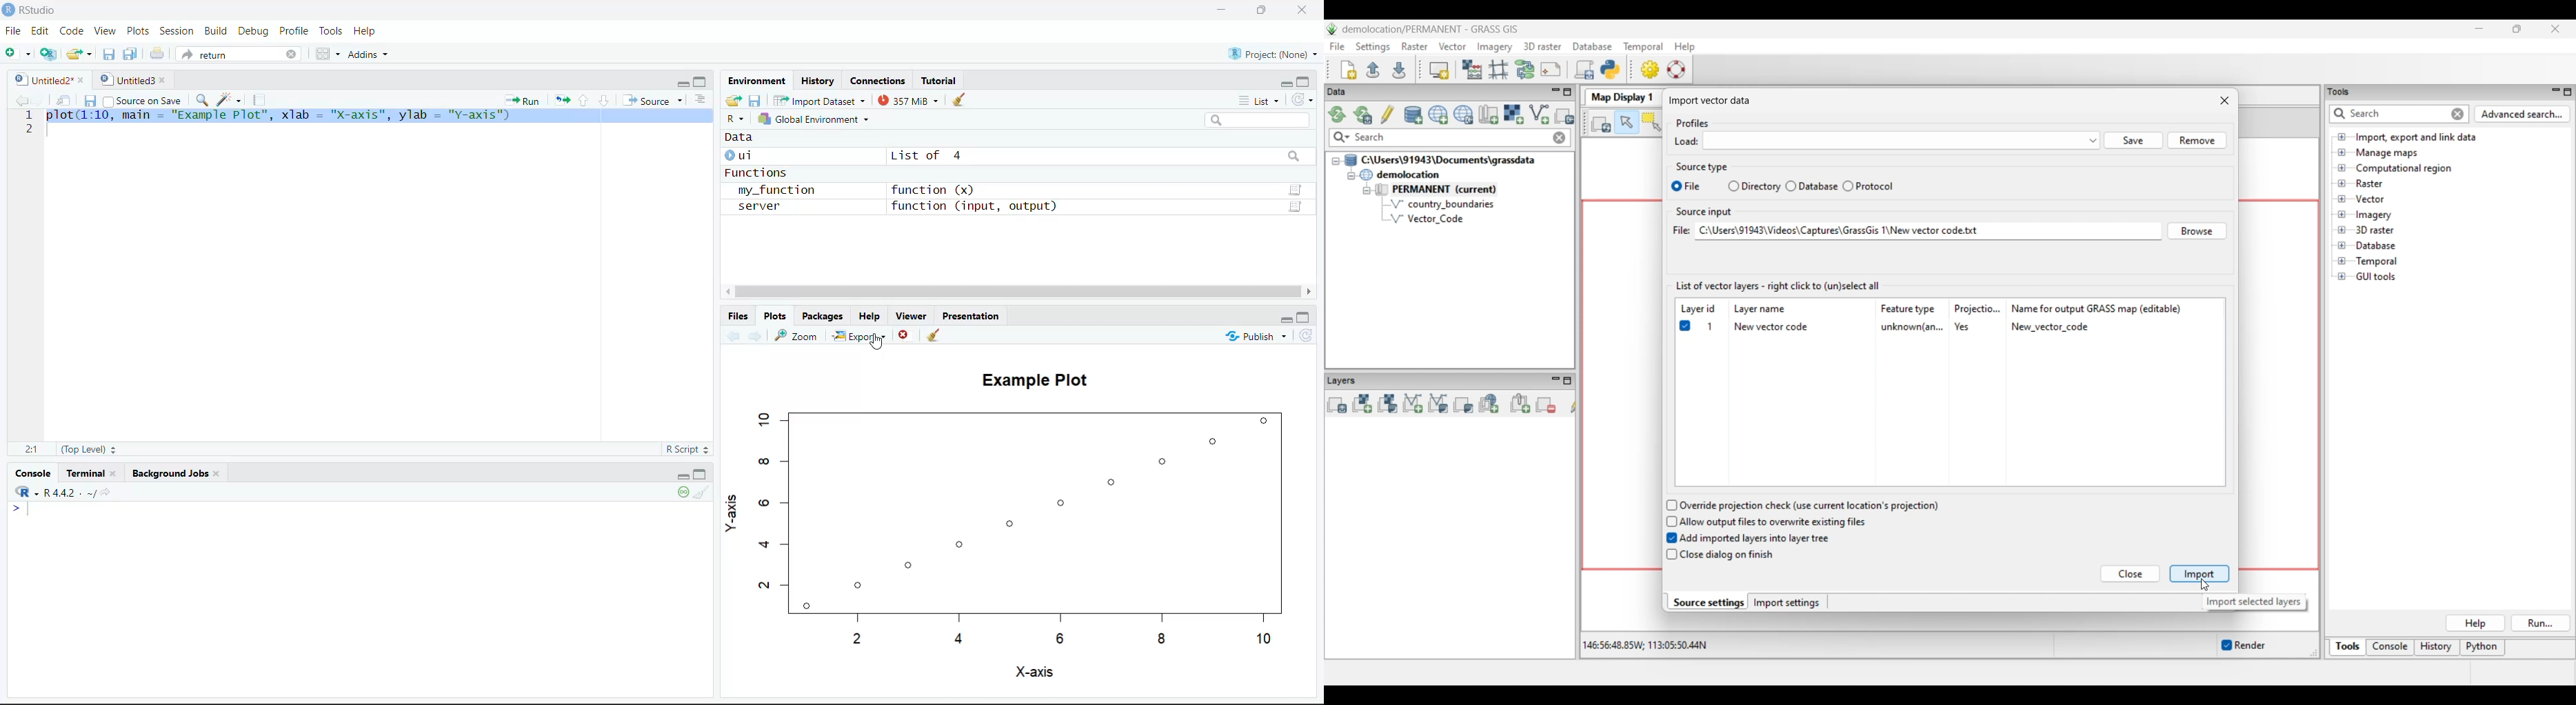  I want to click on Packages, so click(825, 316).